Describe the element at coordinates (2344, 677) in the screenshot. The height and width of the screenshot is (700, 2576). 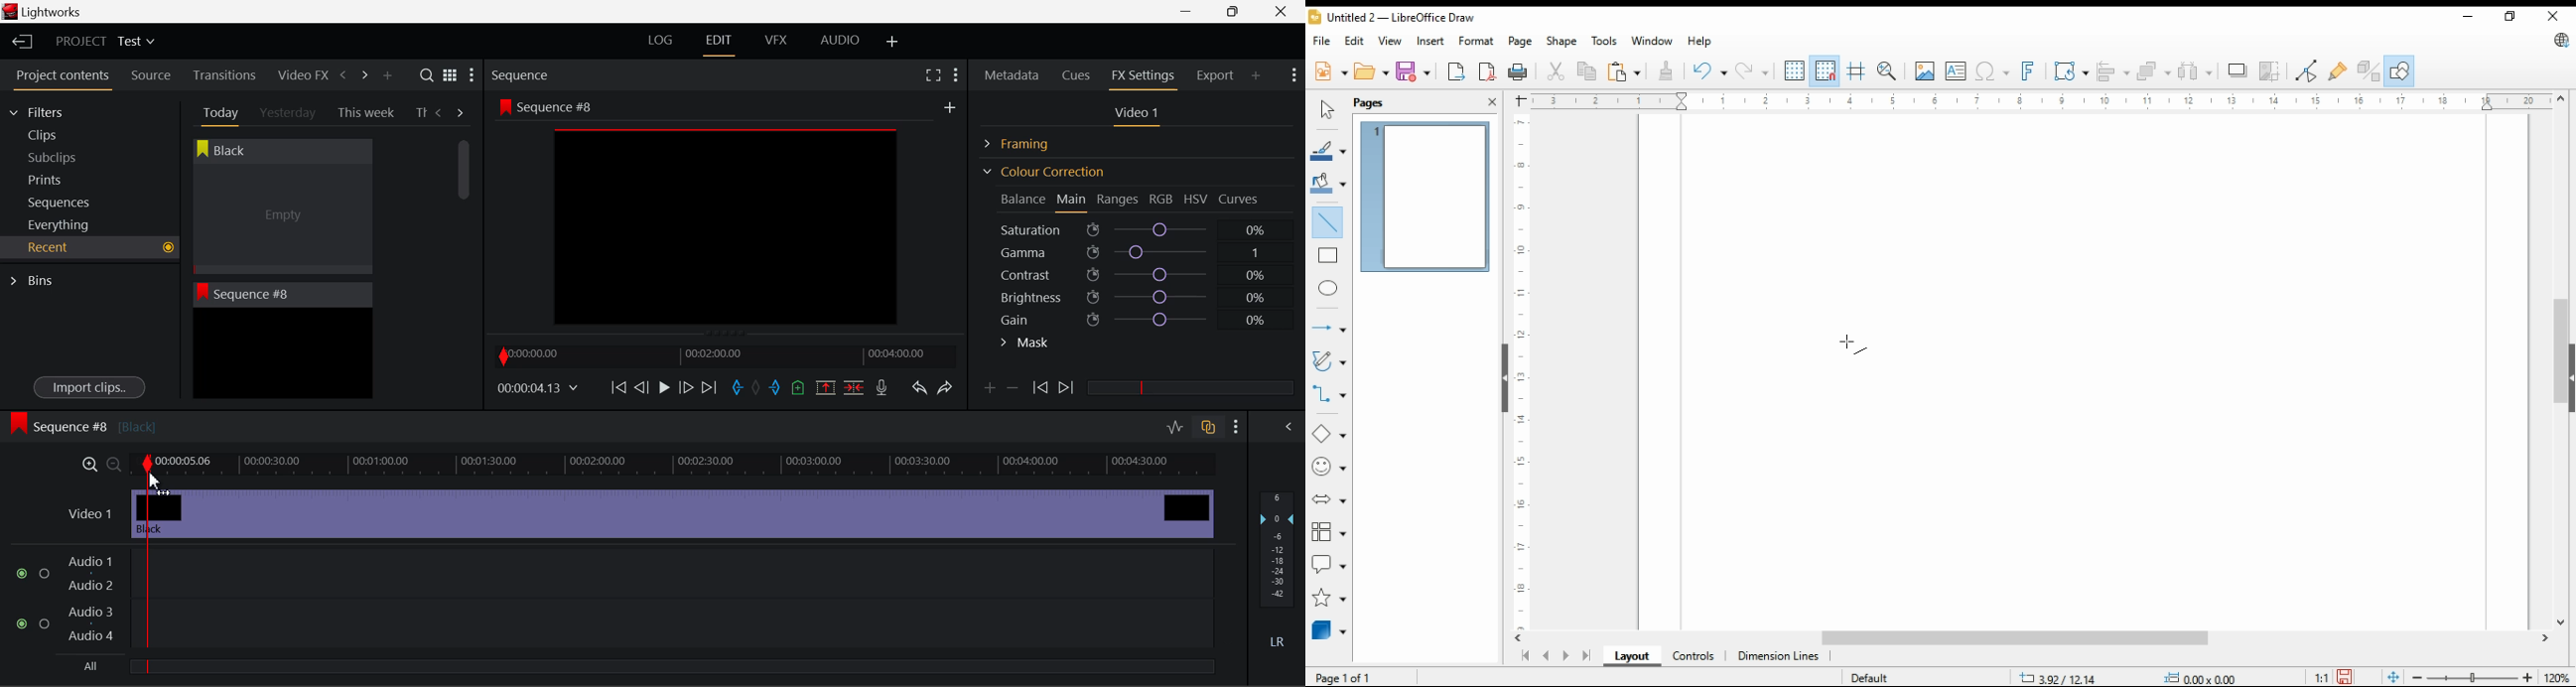
I see `save` at that location.